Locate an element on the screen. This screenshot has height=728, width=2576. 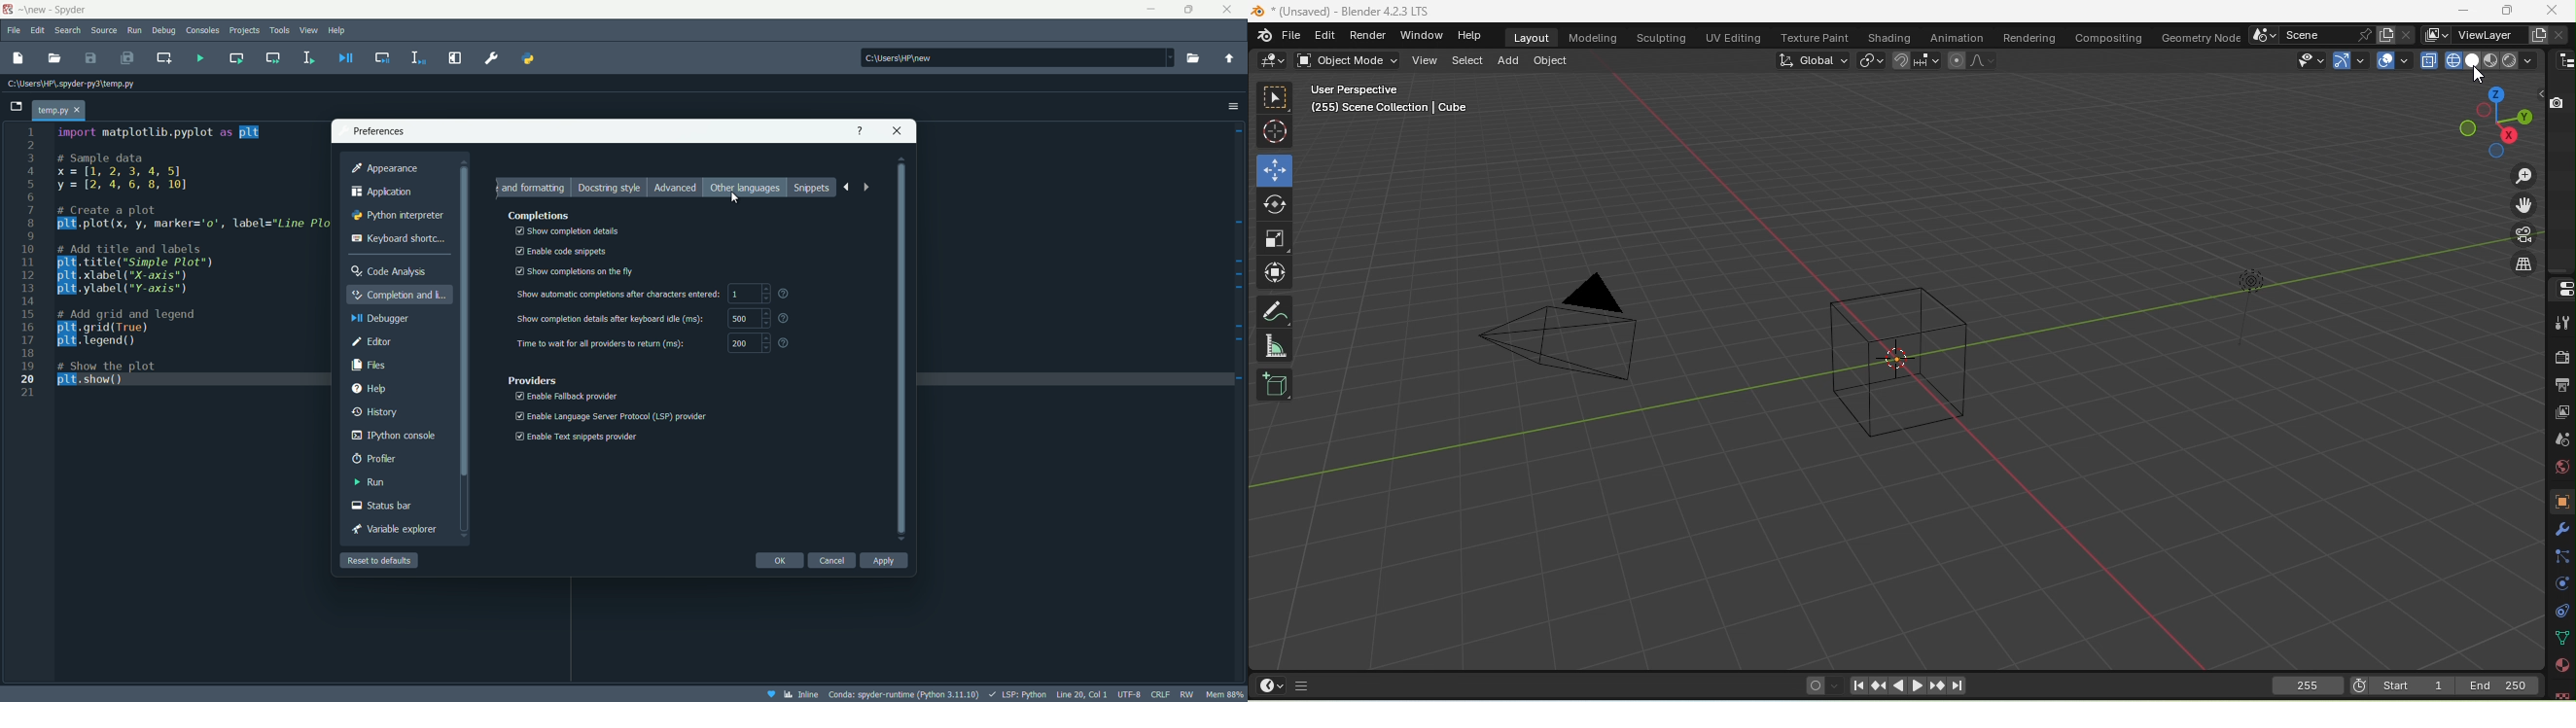
~\new - Spyder is located at coordinates (71, 9).